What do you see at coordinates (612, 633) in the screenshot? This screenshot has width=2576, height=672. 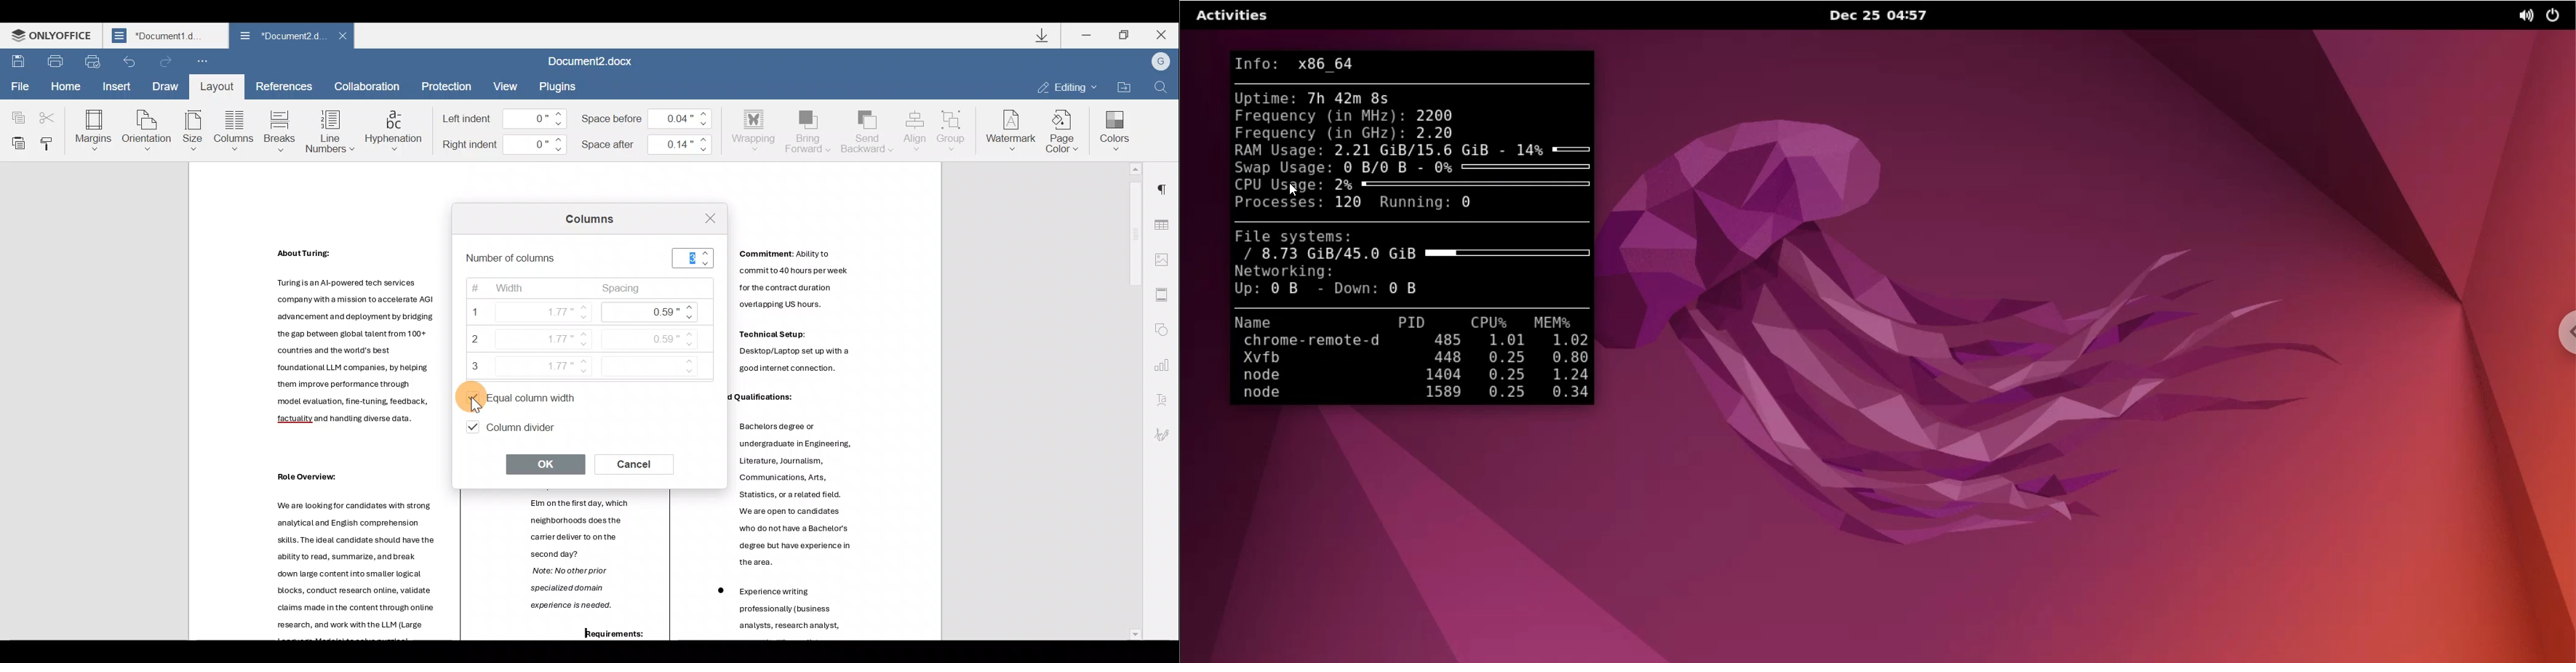 I see `` at bounding box center [612, 633].